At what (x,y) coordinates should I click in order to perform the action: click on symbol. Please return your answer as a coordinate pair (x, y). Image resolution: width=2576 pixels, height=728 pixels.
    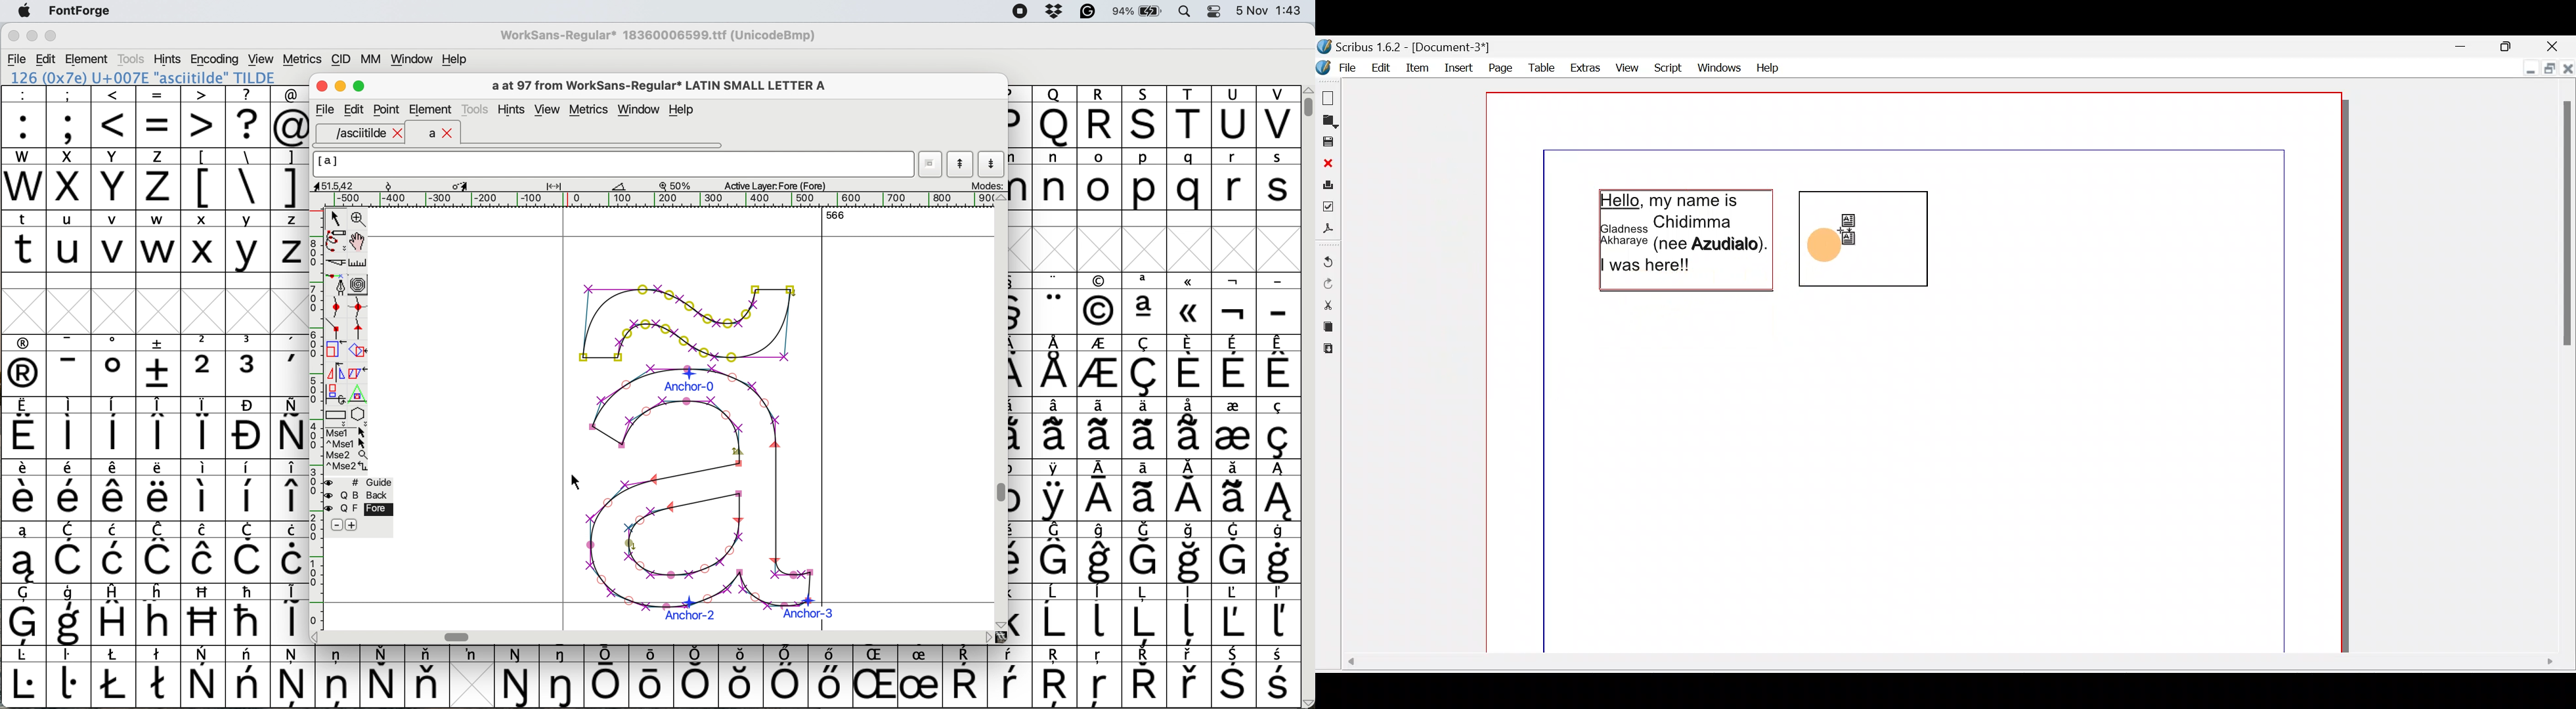
    Looking at the image, I should click on (249, 677).